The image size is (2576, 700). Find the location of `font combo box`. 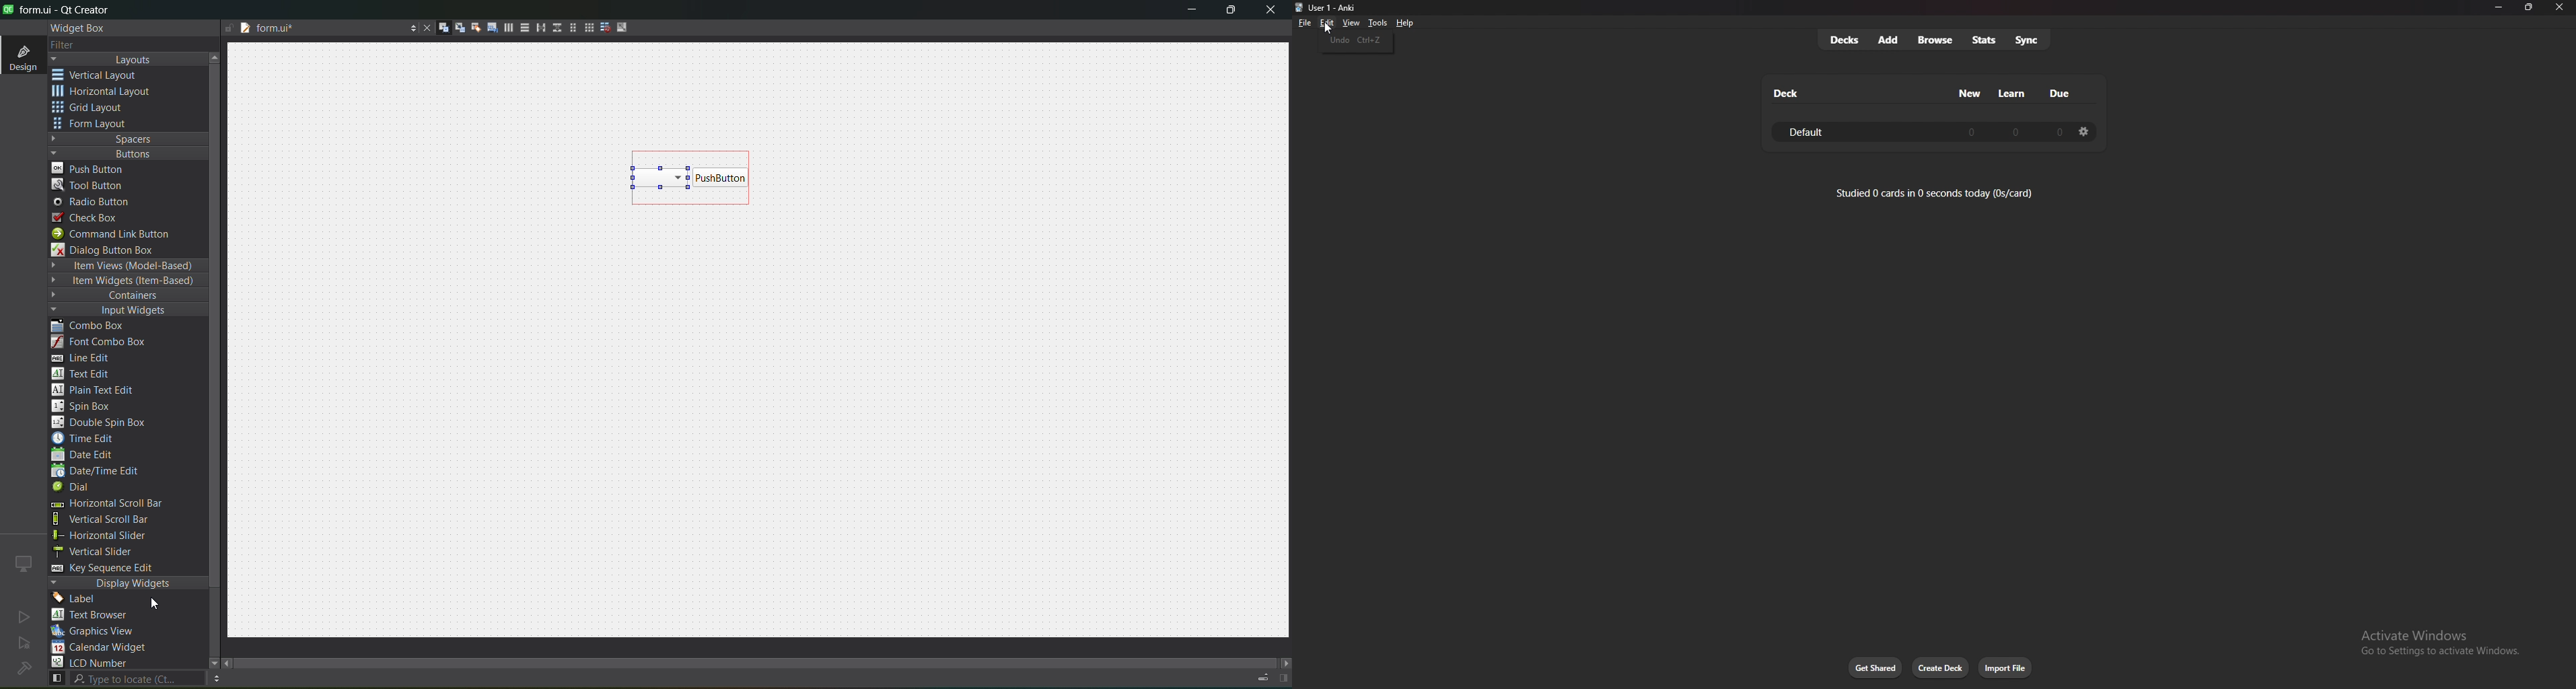

font combo box is located at coordinates (104, 342).